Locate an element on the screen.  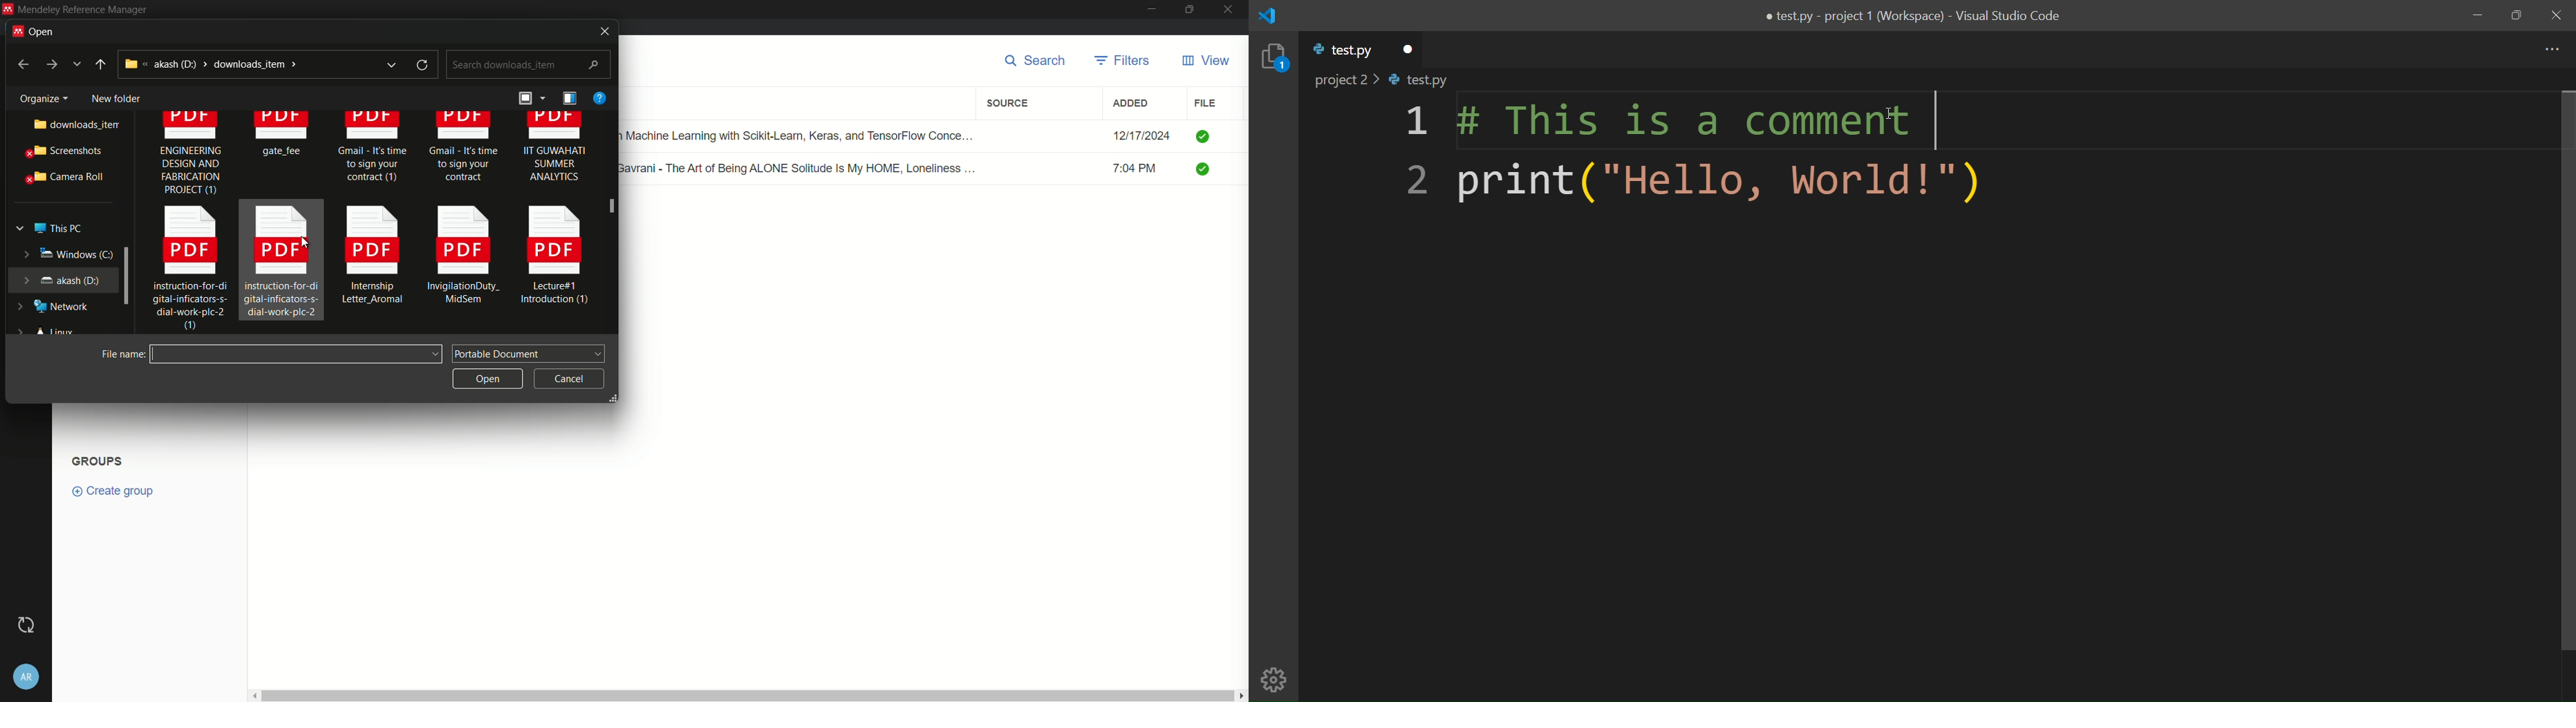
Groups is located at coordinates (100, 460).